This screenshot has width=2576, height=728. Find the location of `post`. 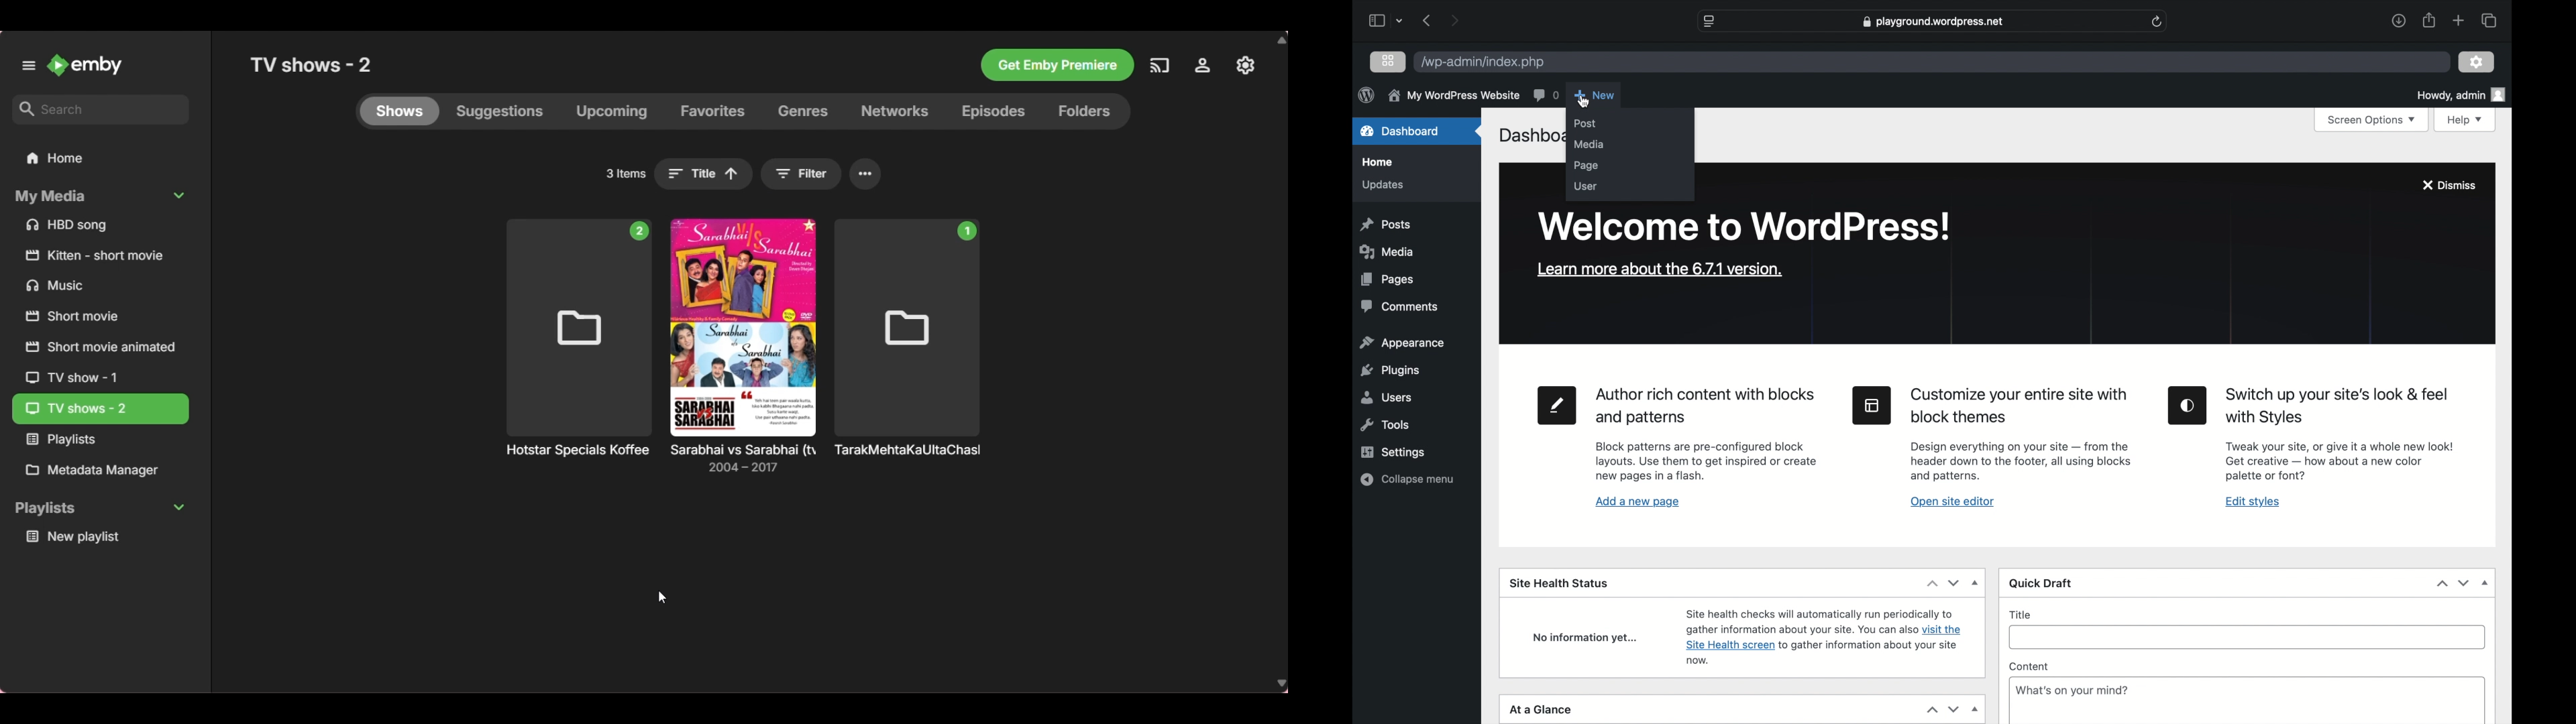

post is located at coordinates (1586, 123).